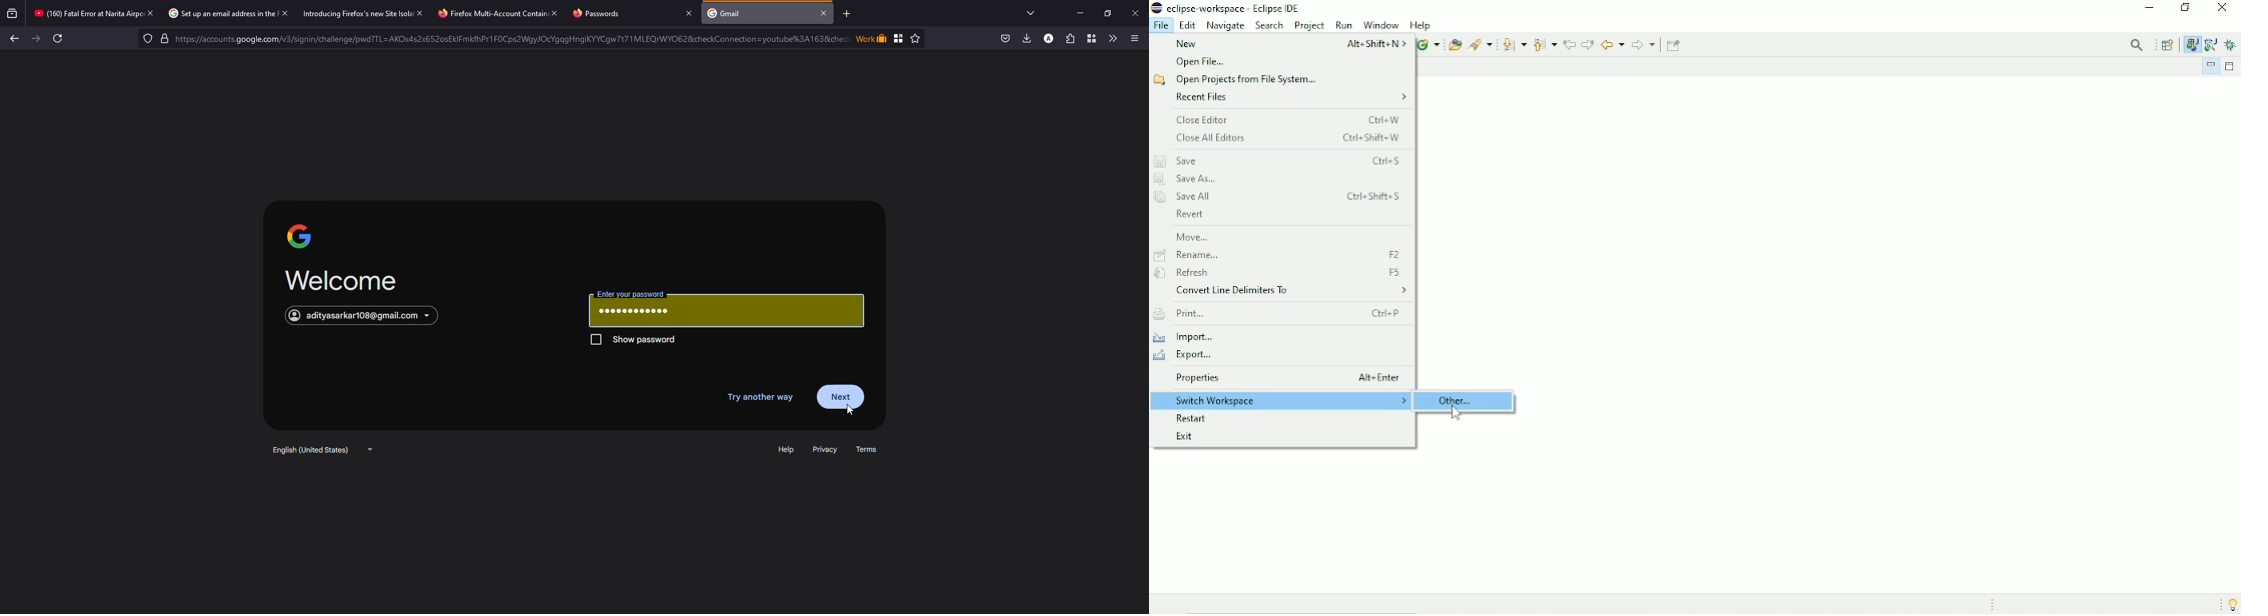 This screenshot has height=616, width=2268. What do you see at coordinates (349, 14) in the screenshot?
I see `Introducing Firefox's new Site` at bounding box center [349, 14].